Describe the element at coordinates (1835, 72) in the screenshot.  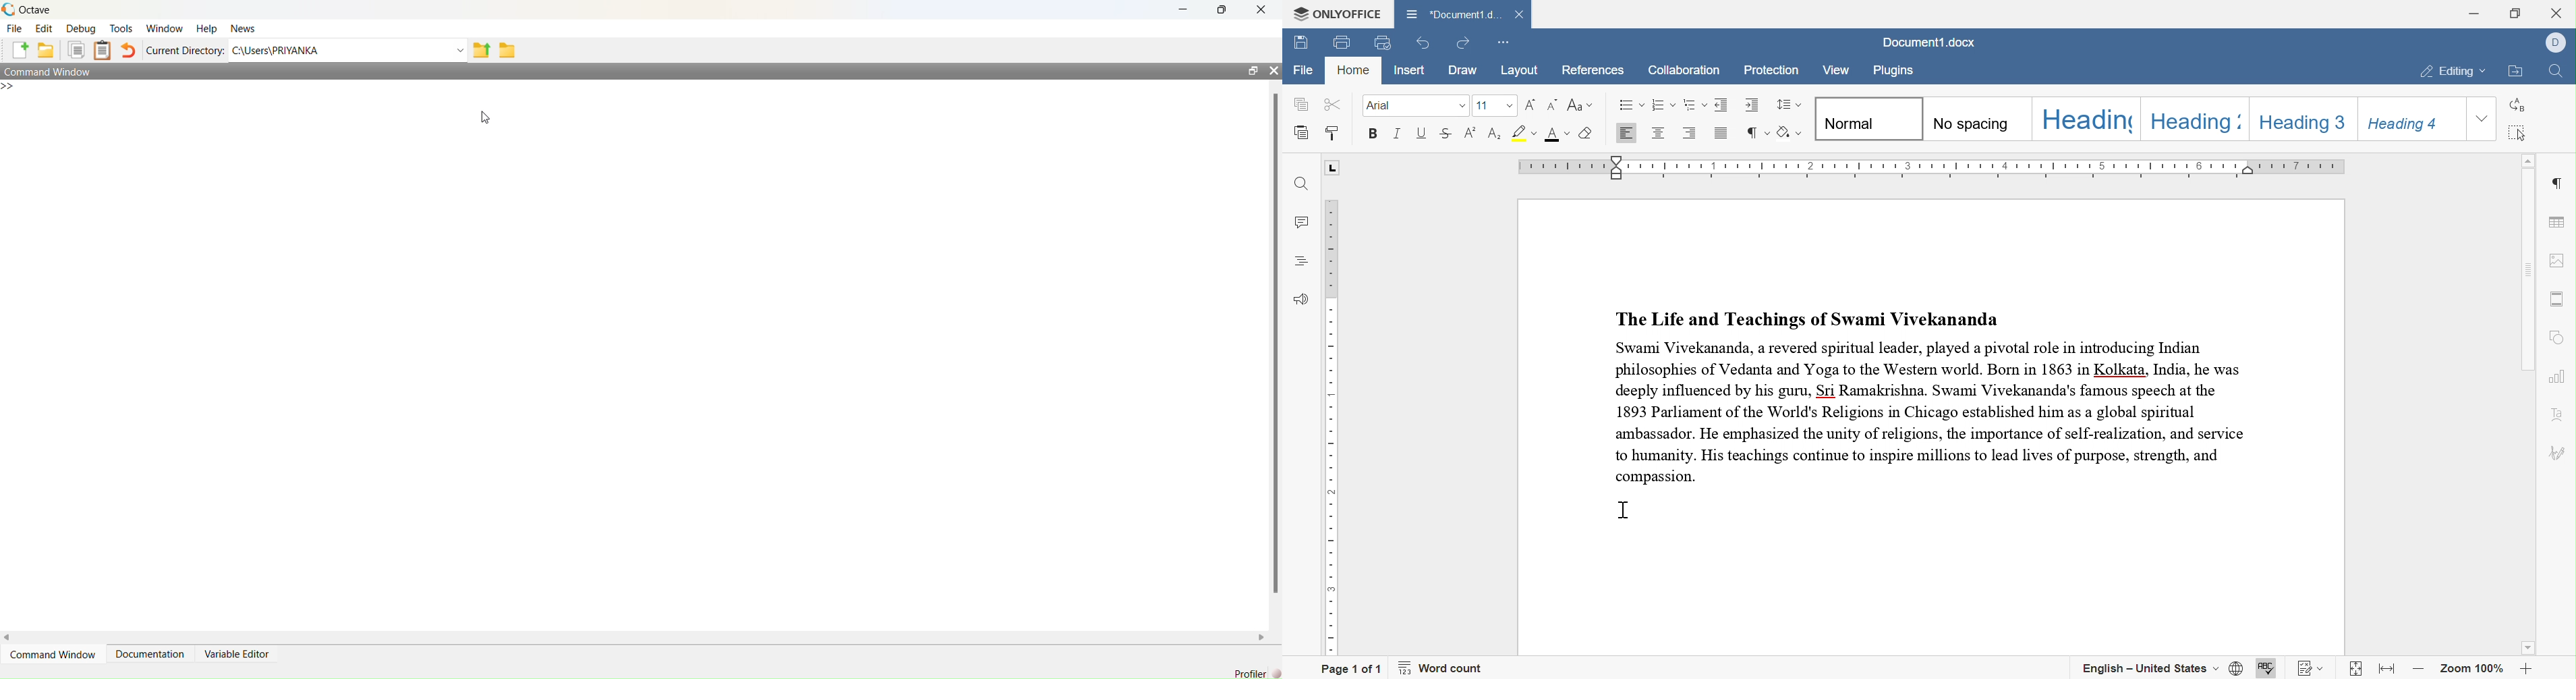
I see `view` at that location.